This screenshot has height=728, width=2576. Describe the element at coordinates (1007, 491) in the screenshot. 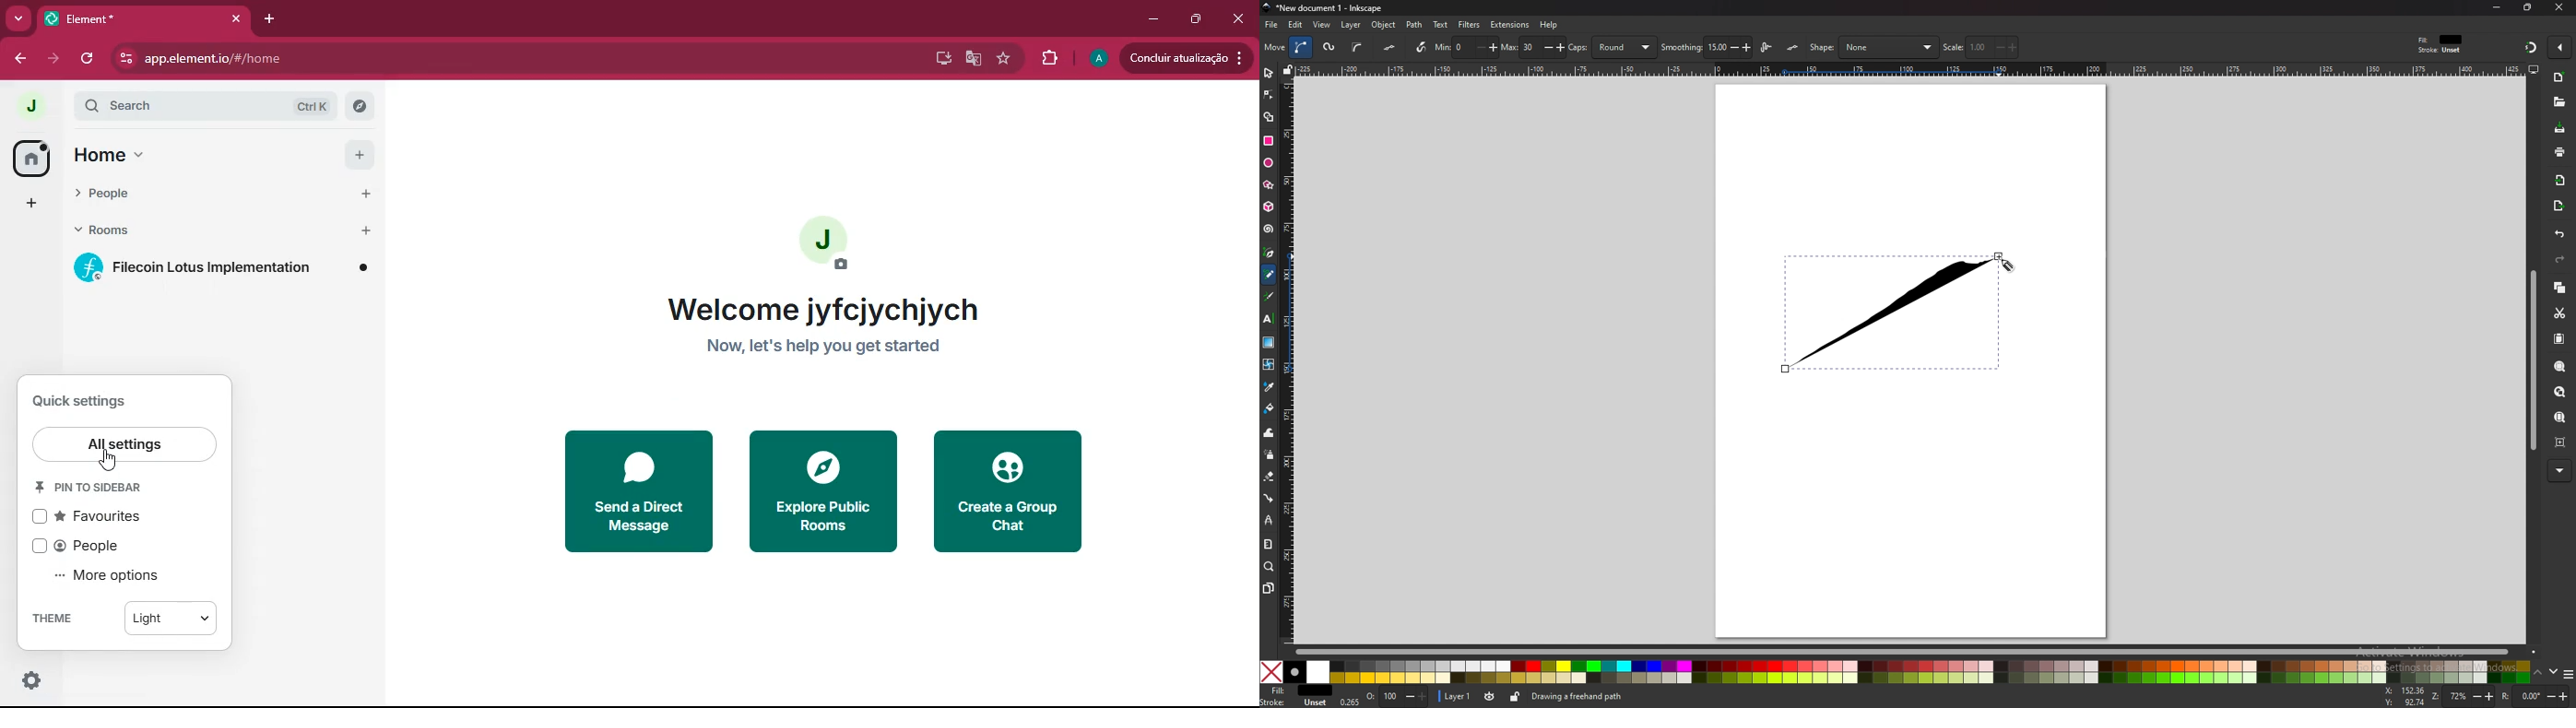

I see `create a group chat` at that location.